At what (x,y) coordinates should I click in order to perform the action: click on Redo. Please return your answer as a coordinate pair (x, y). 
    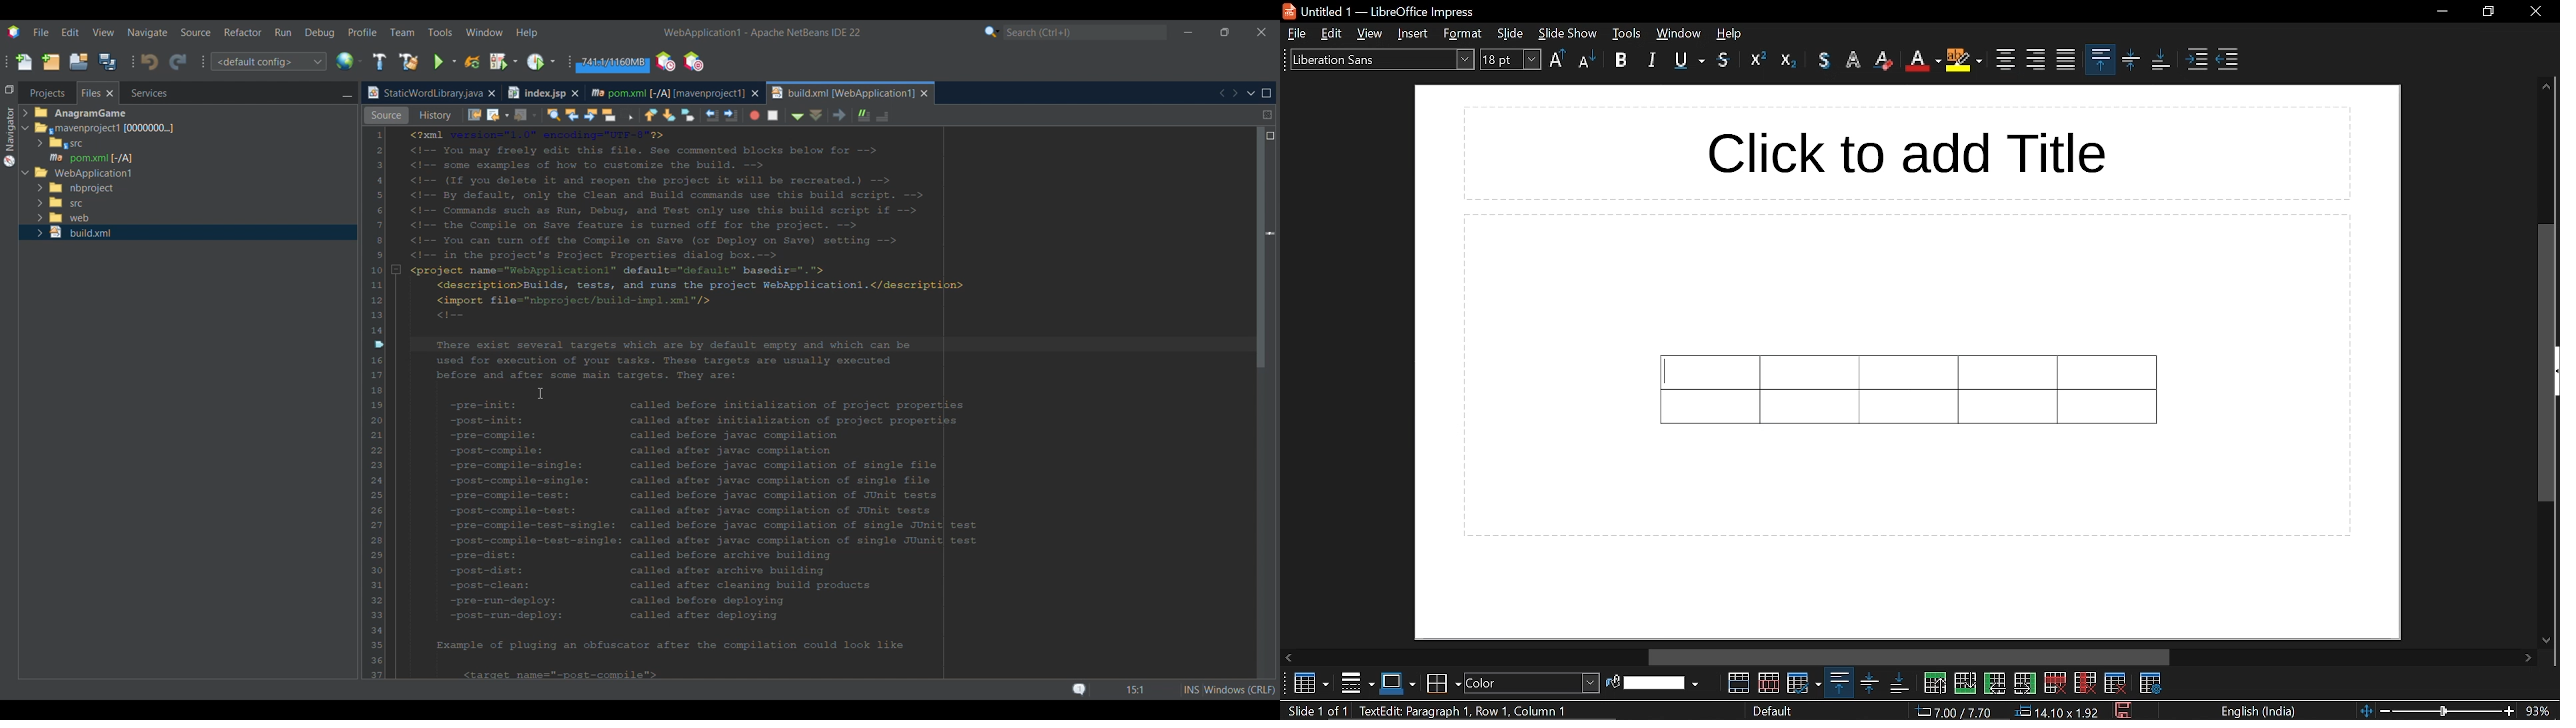
    Looking at the image, I should click on (178, 63).